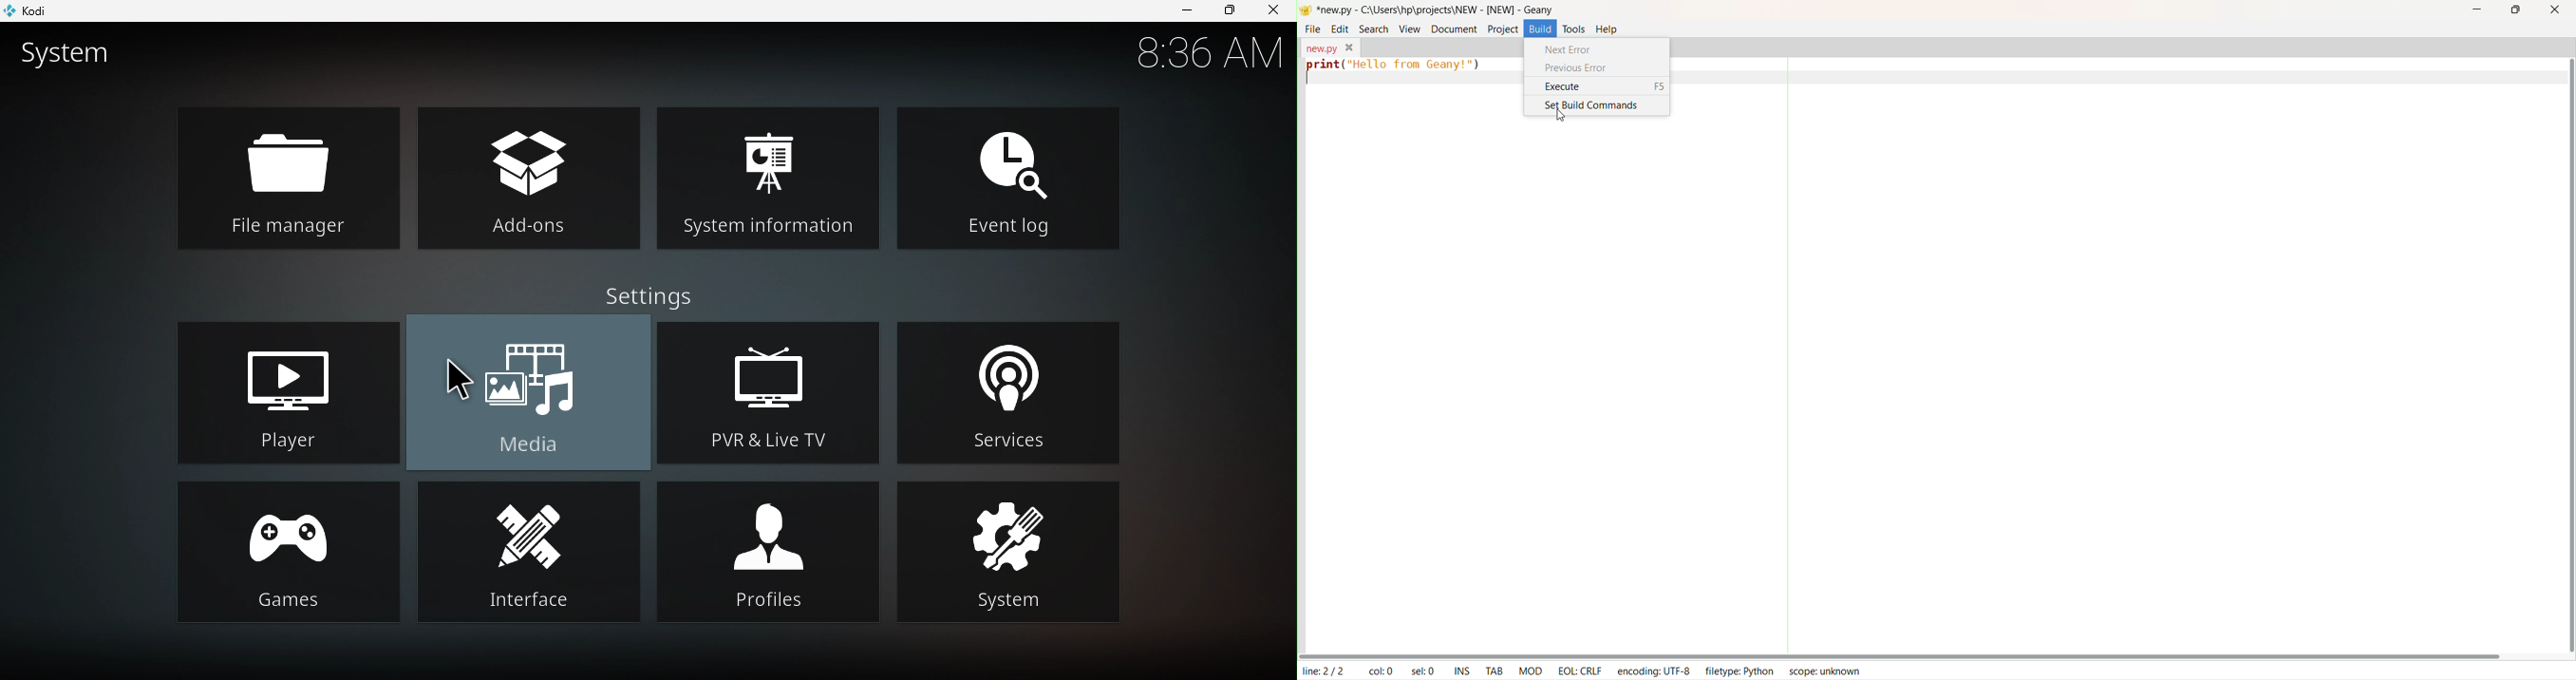 The width and height of the screenshot is (2576, 700). I want to click on Minimize, so click(1179, 11).